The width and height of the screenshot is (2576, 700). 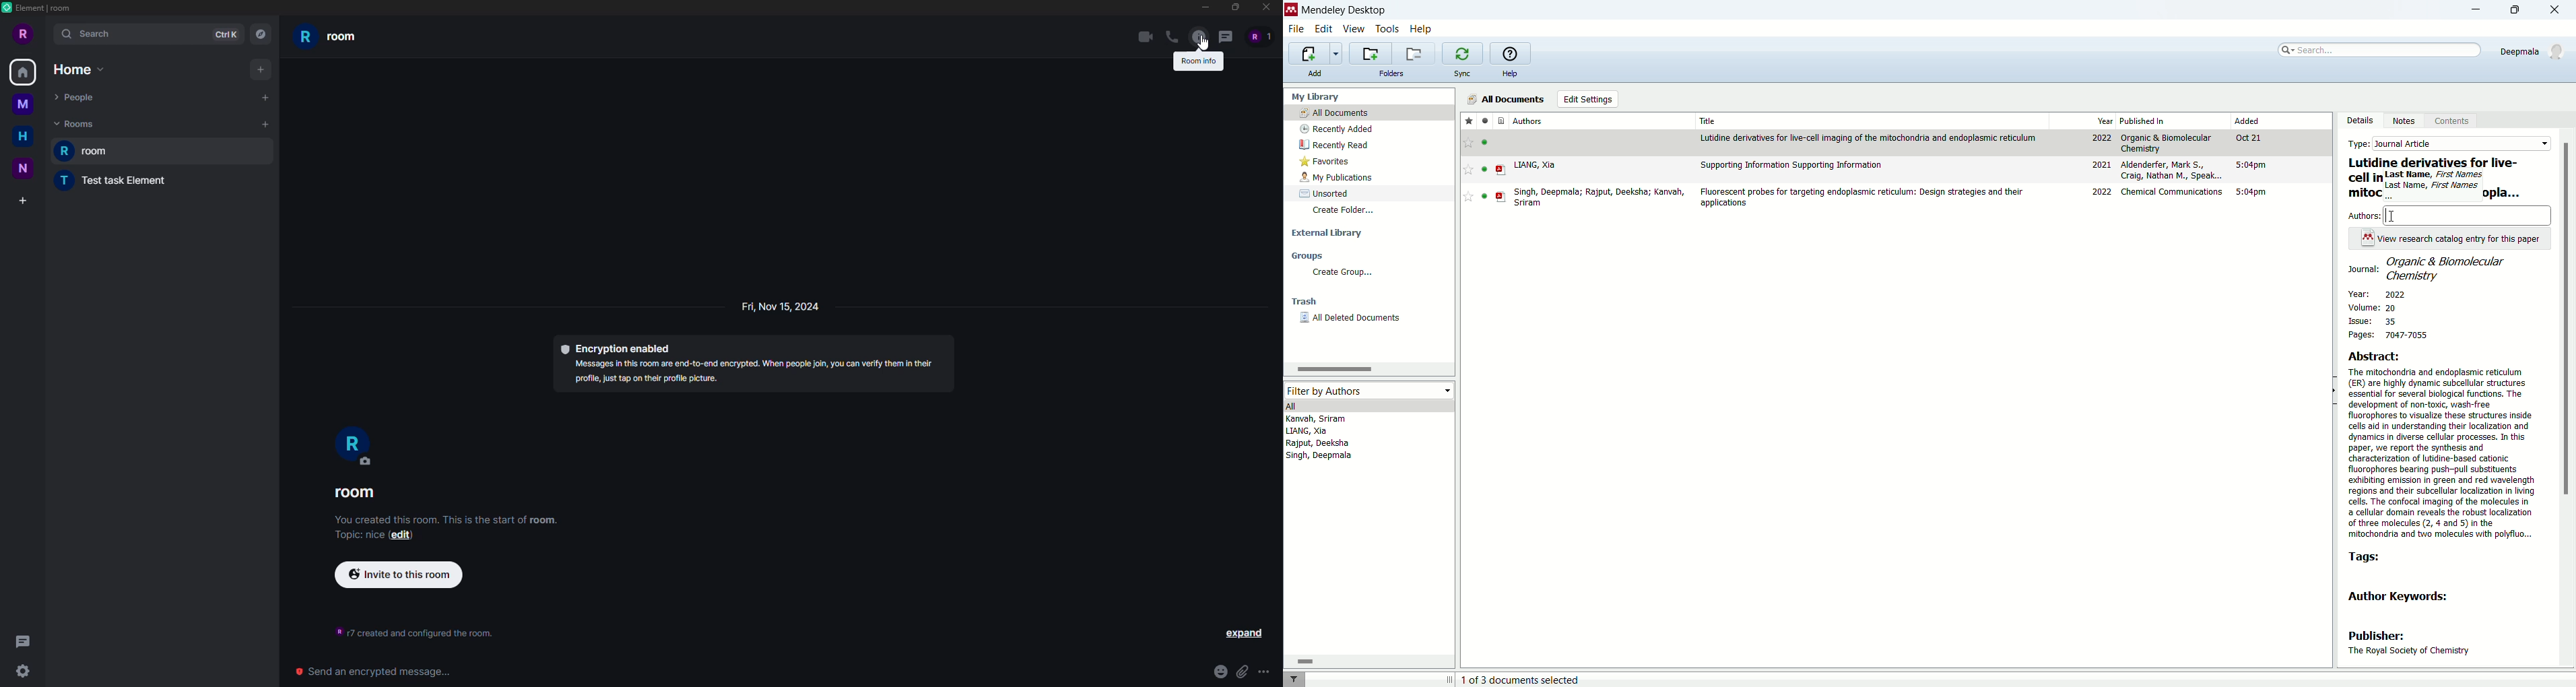 What do you see at coordinates (1198, 61) in the screenshot?
I see `room info` at bounding box center [1198, 61].